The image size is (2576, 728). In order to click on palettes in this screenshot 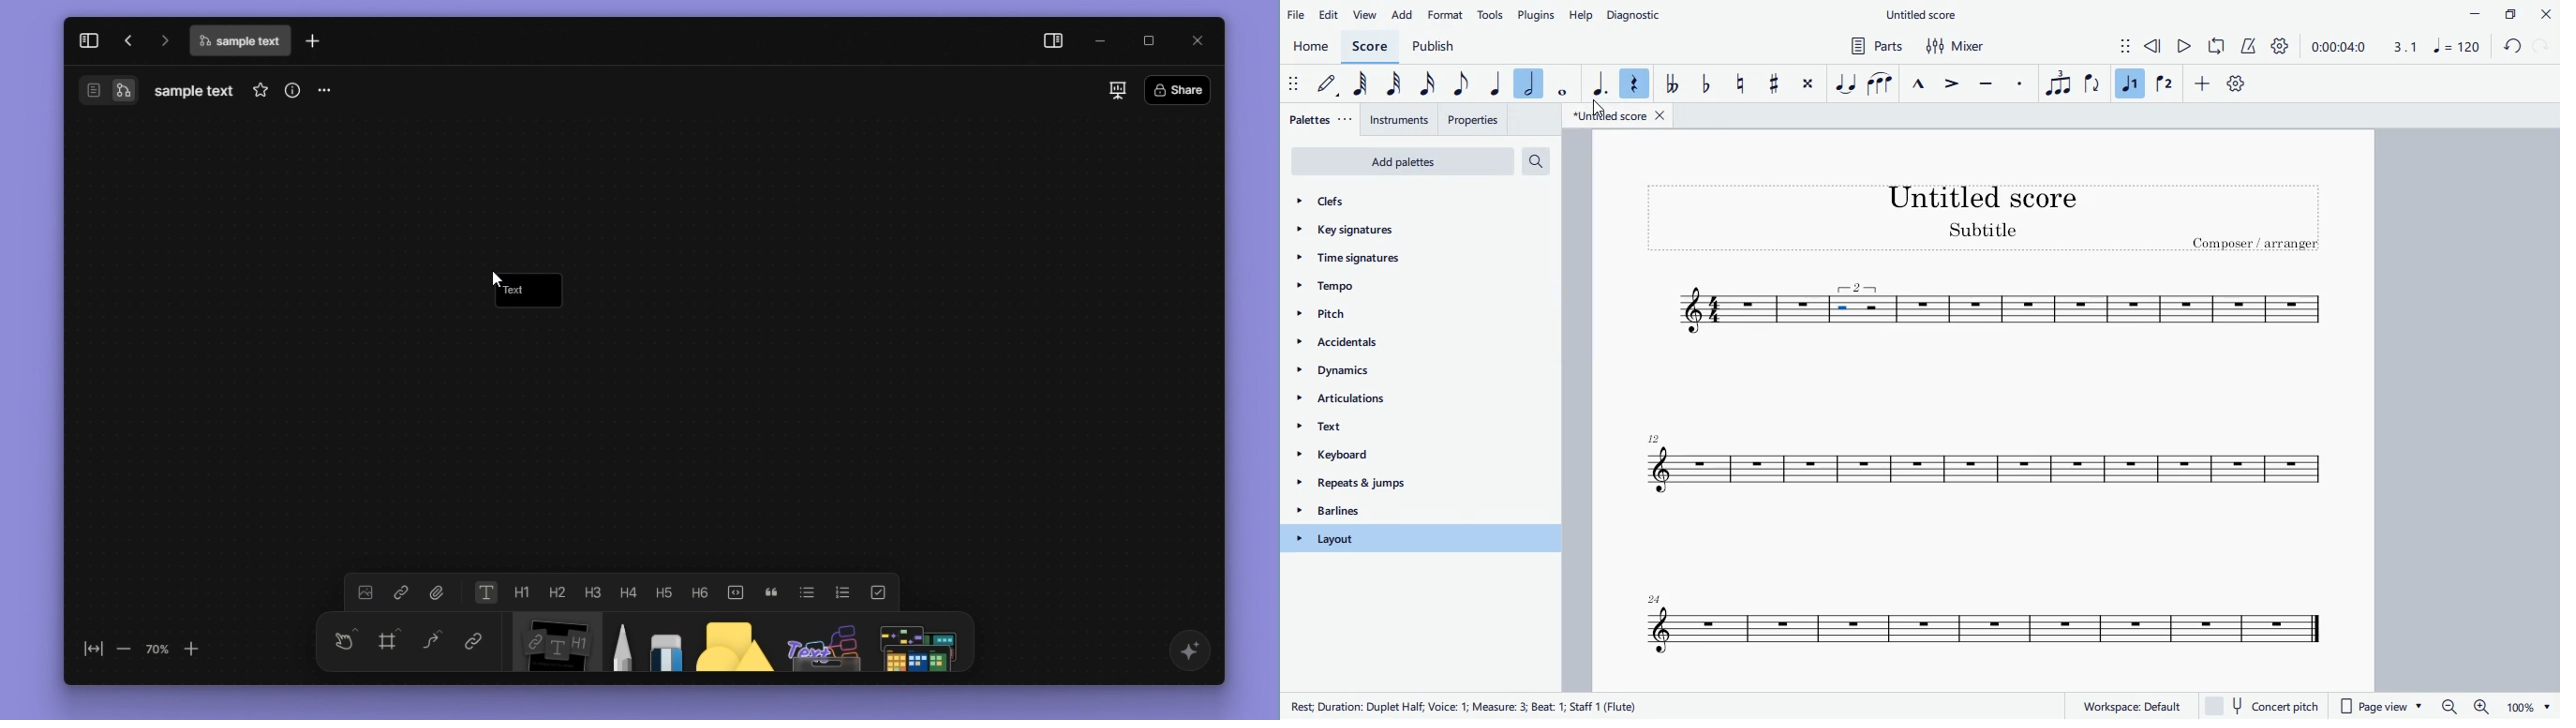, I will do `click(1322, 121)`.